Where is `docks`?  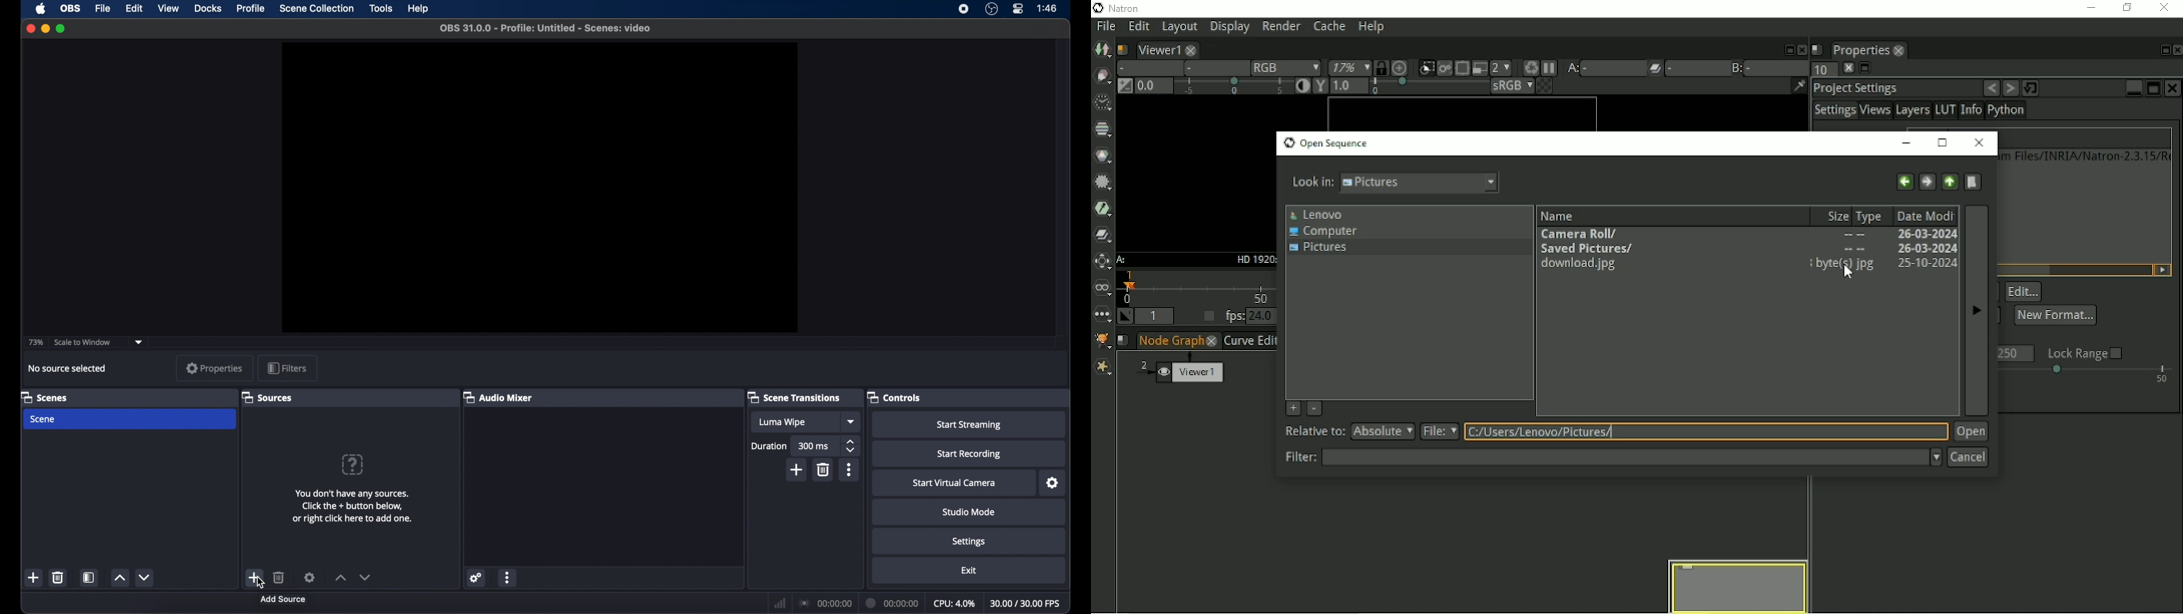
docks is located at coordinates (209, 9).